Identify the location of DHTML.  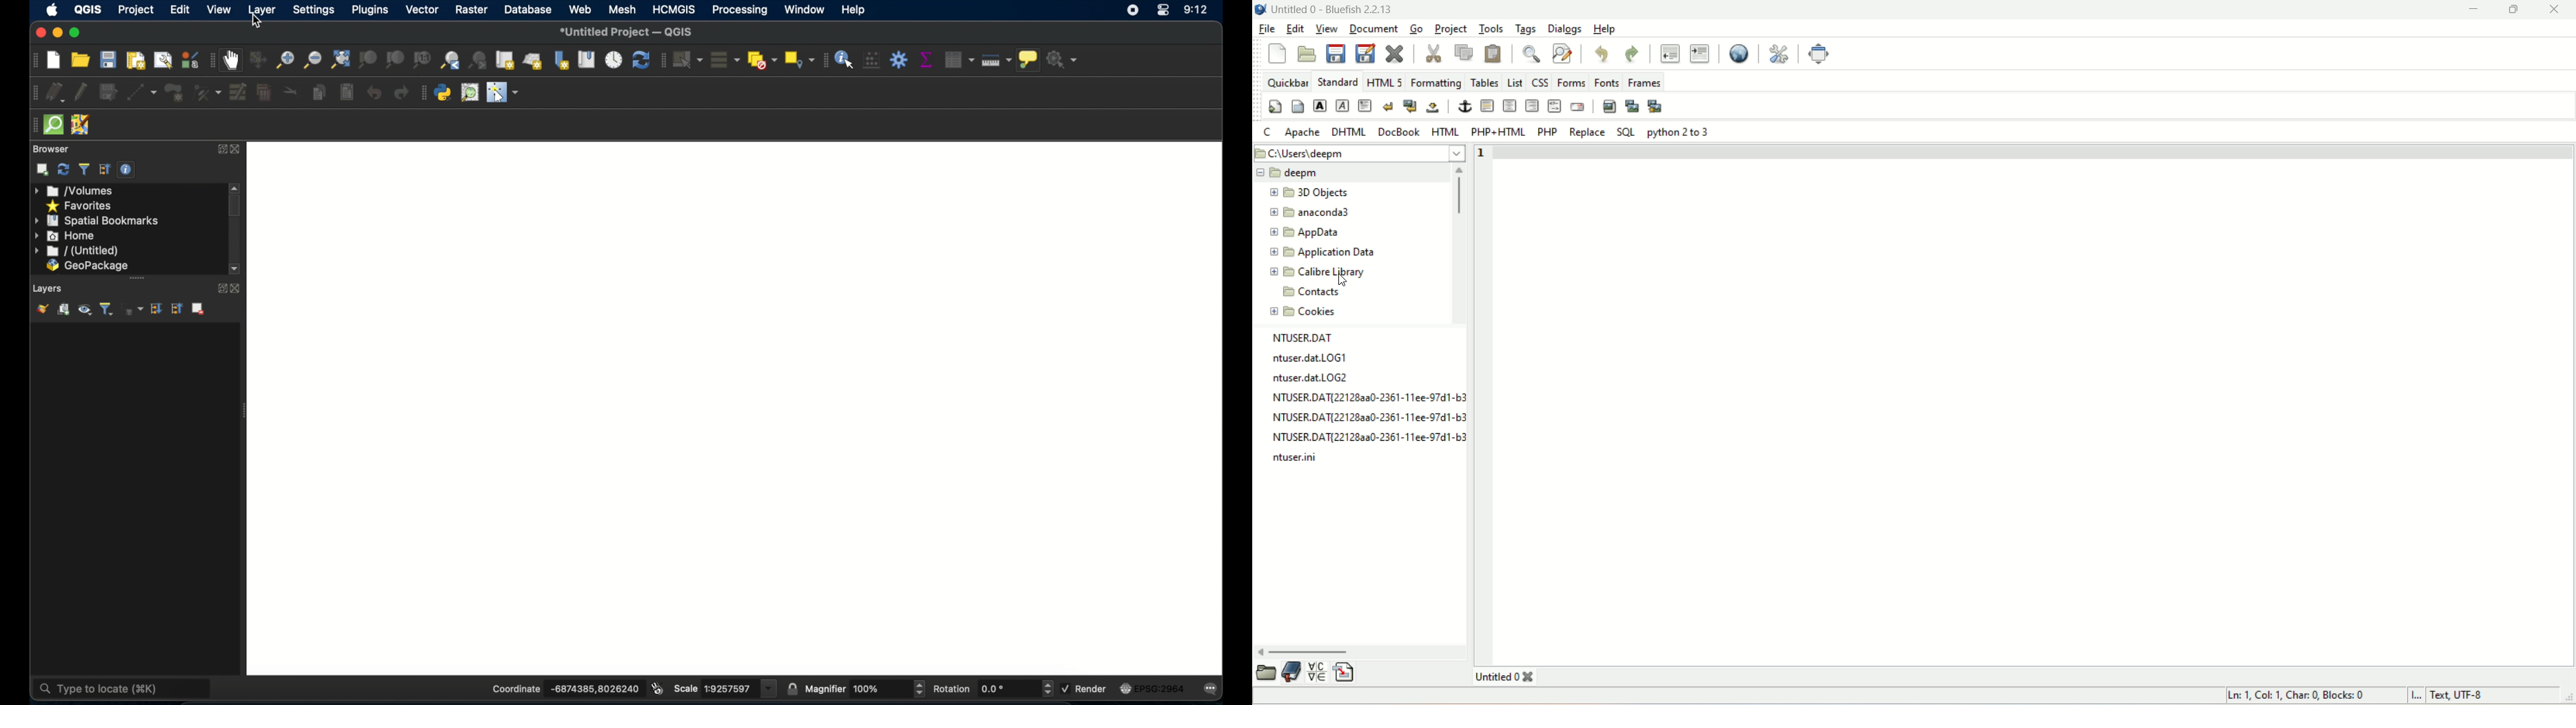
(1347, 132).